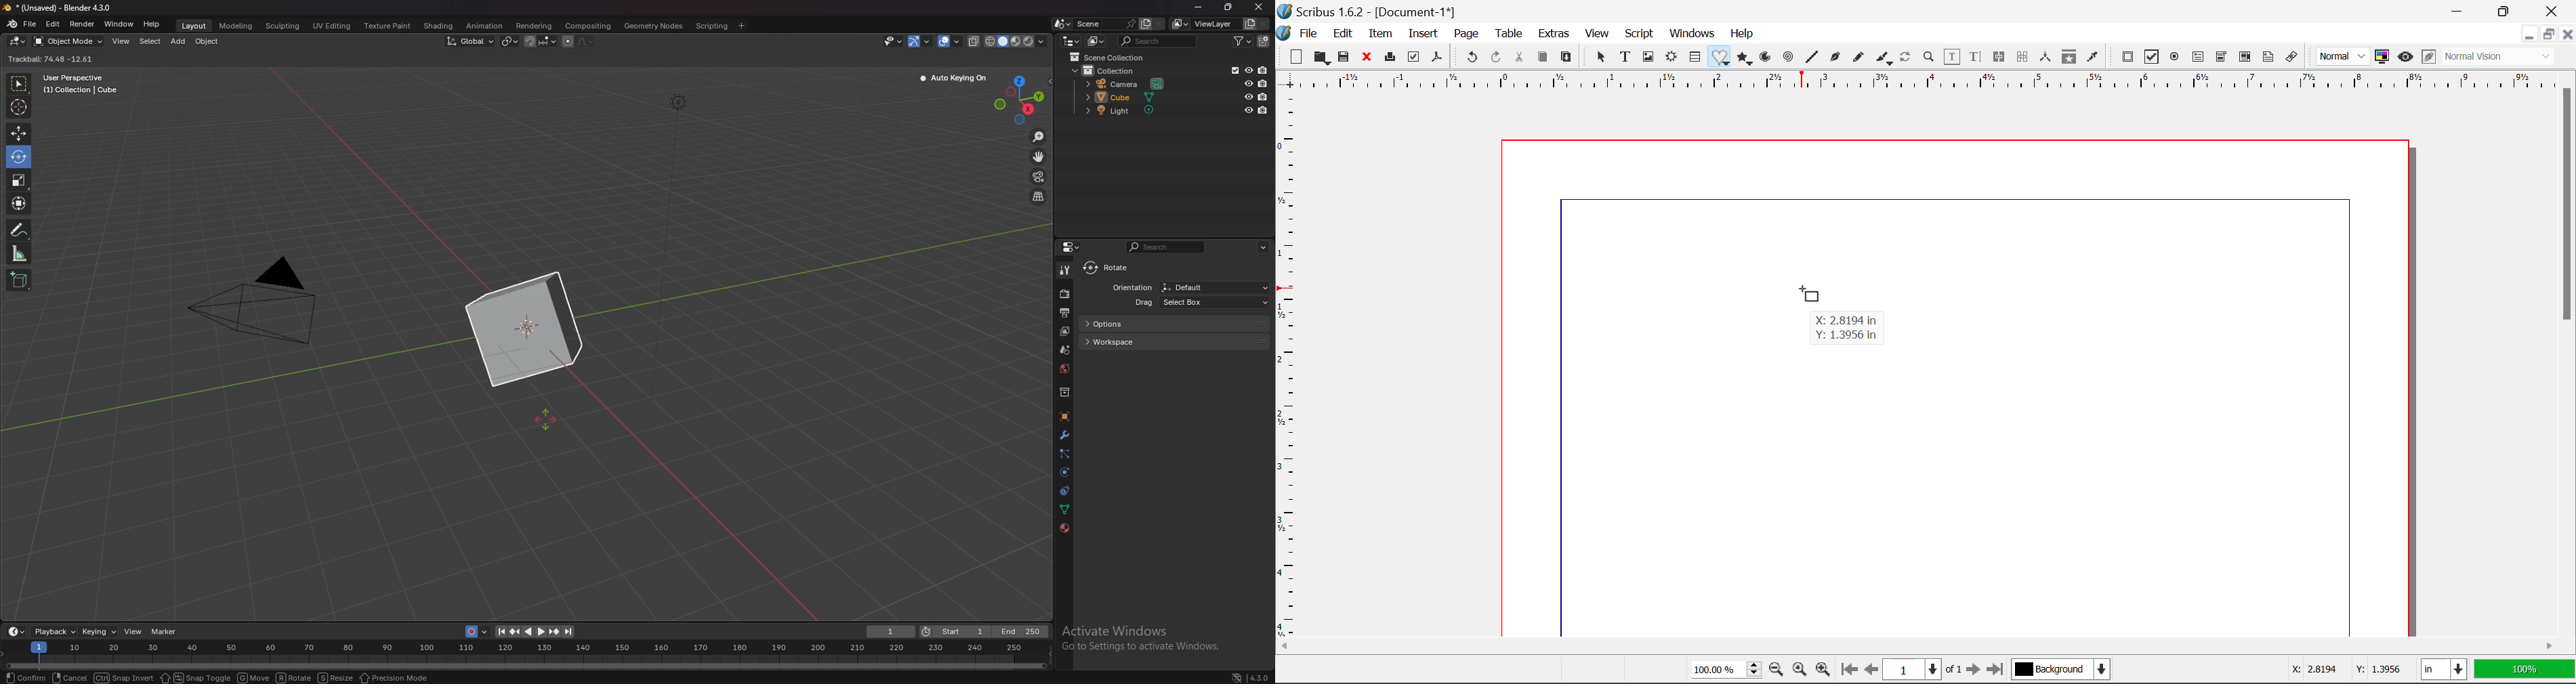 The width and height of the screenshot is (2576, 700). I want to click on auto key recording, so click(474, 632).